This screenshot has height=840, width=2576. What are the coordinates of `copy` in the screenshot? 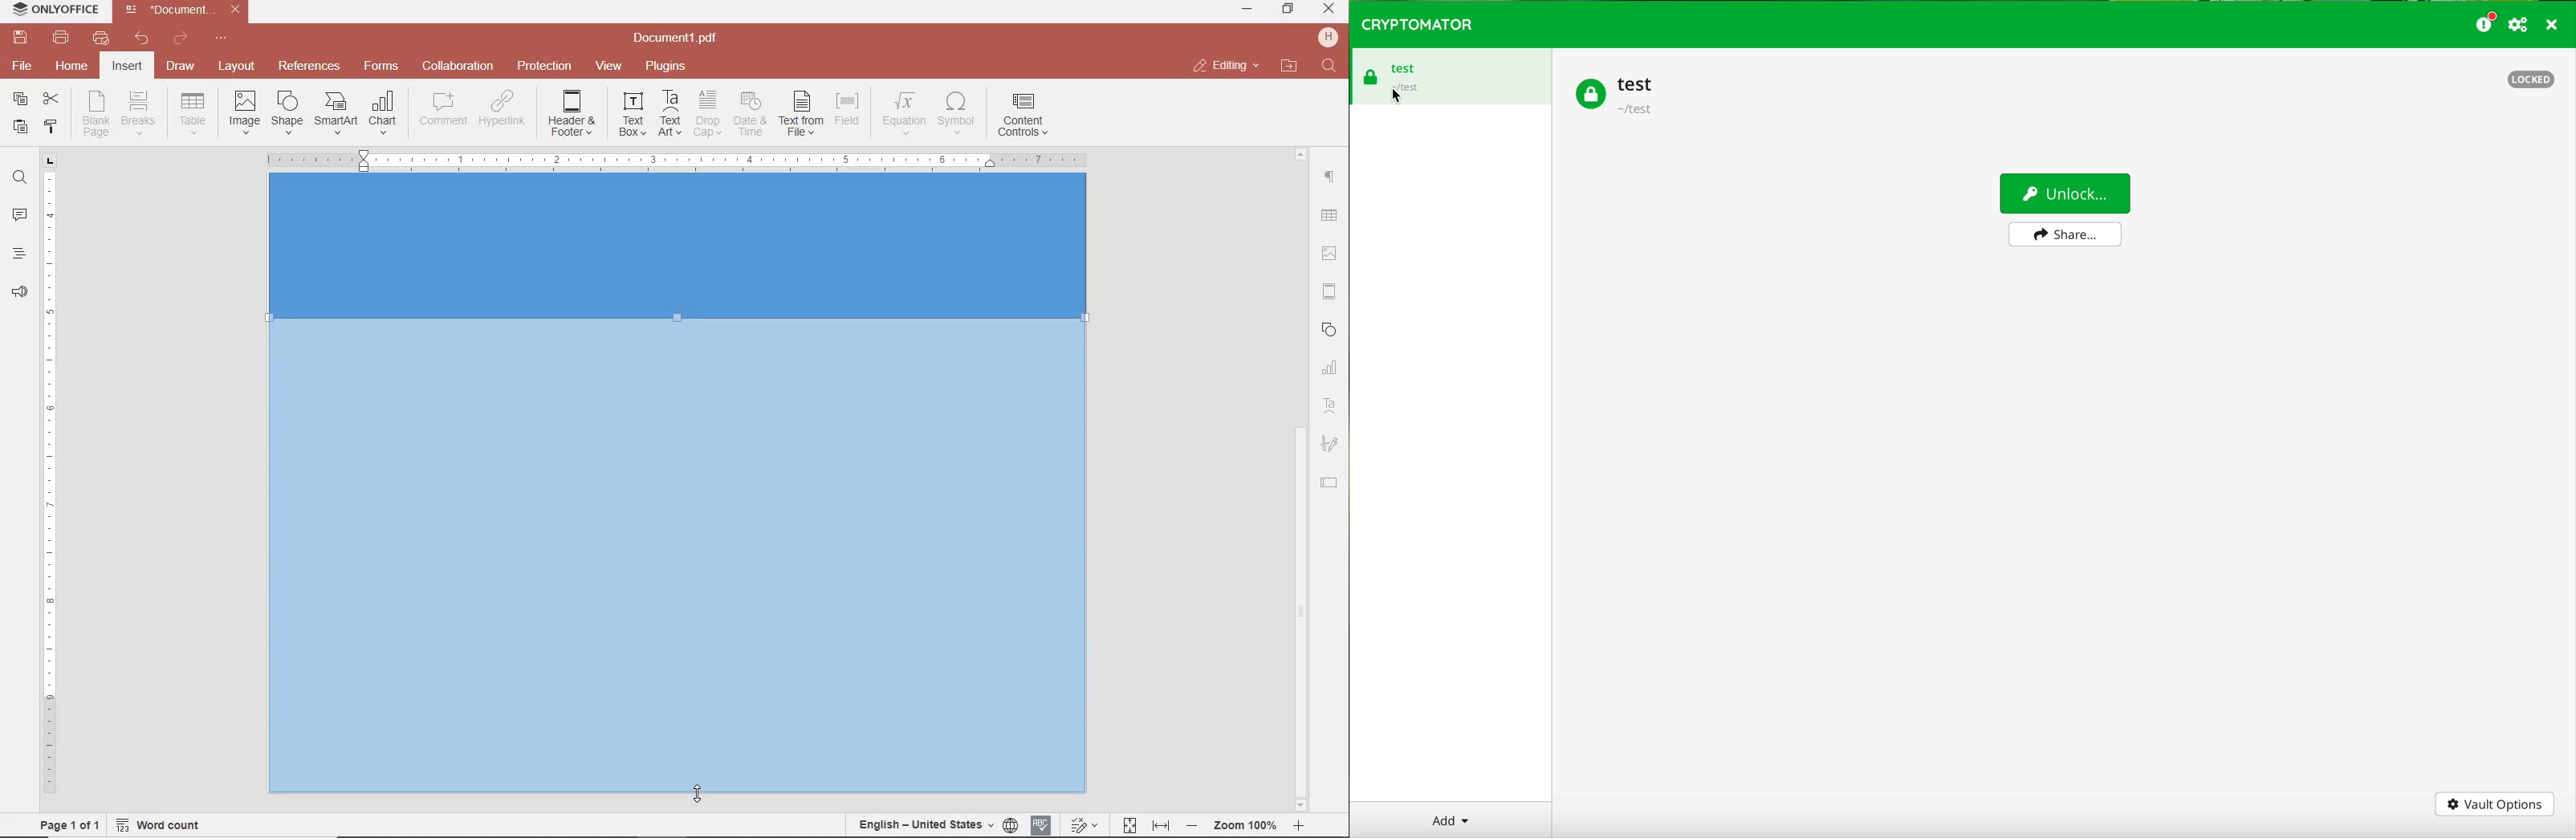 It's located at (20, 100).